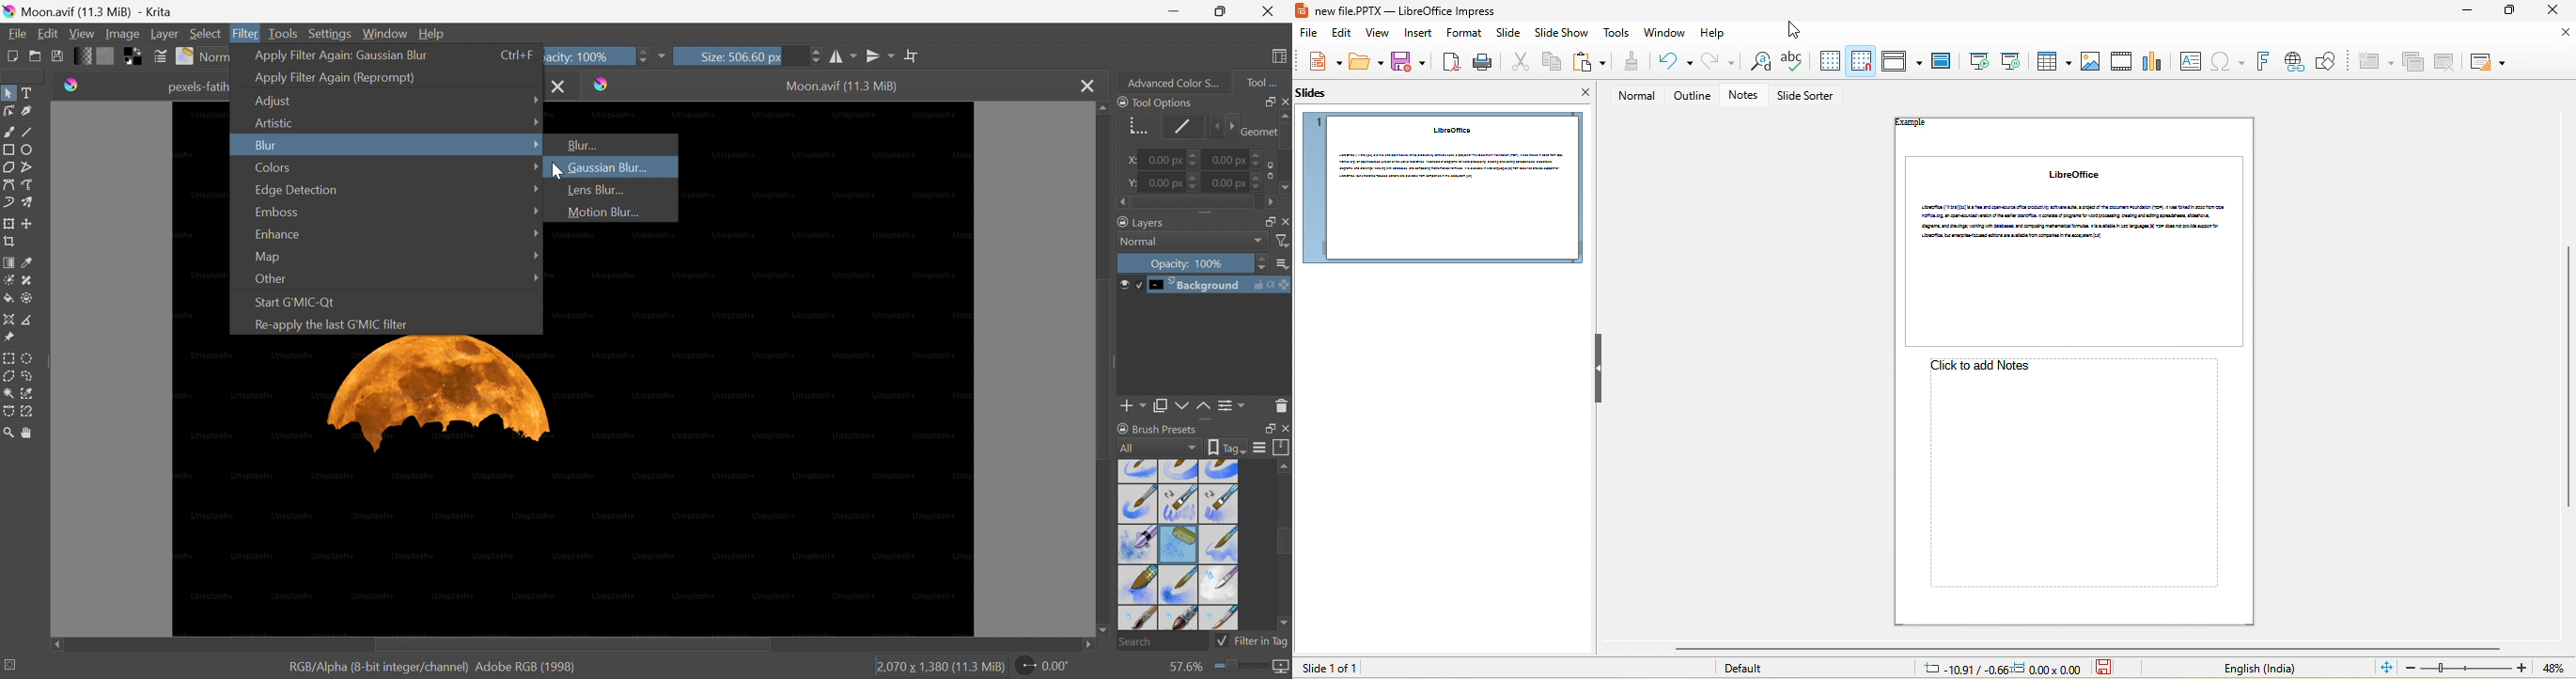  Describe the element at coordinates (1160, 430) in the screenshot. I see `Brush presets` at that location.